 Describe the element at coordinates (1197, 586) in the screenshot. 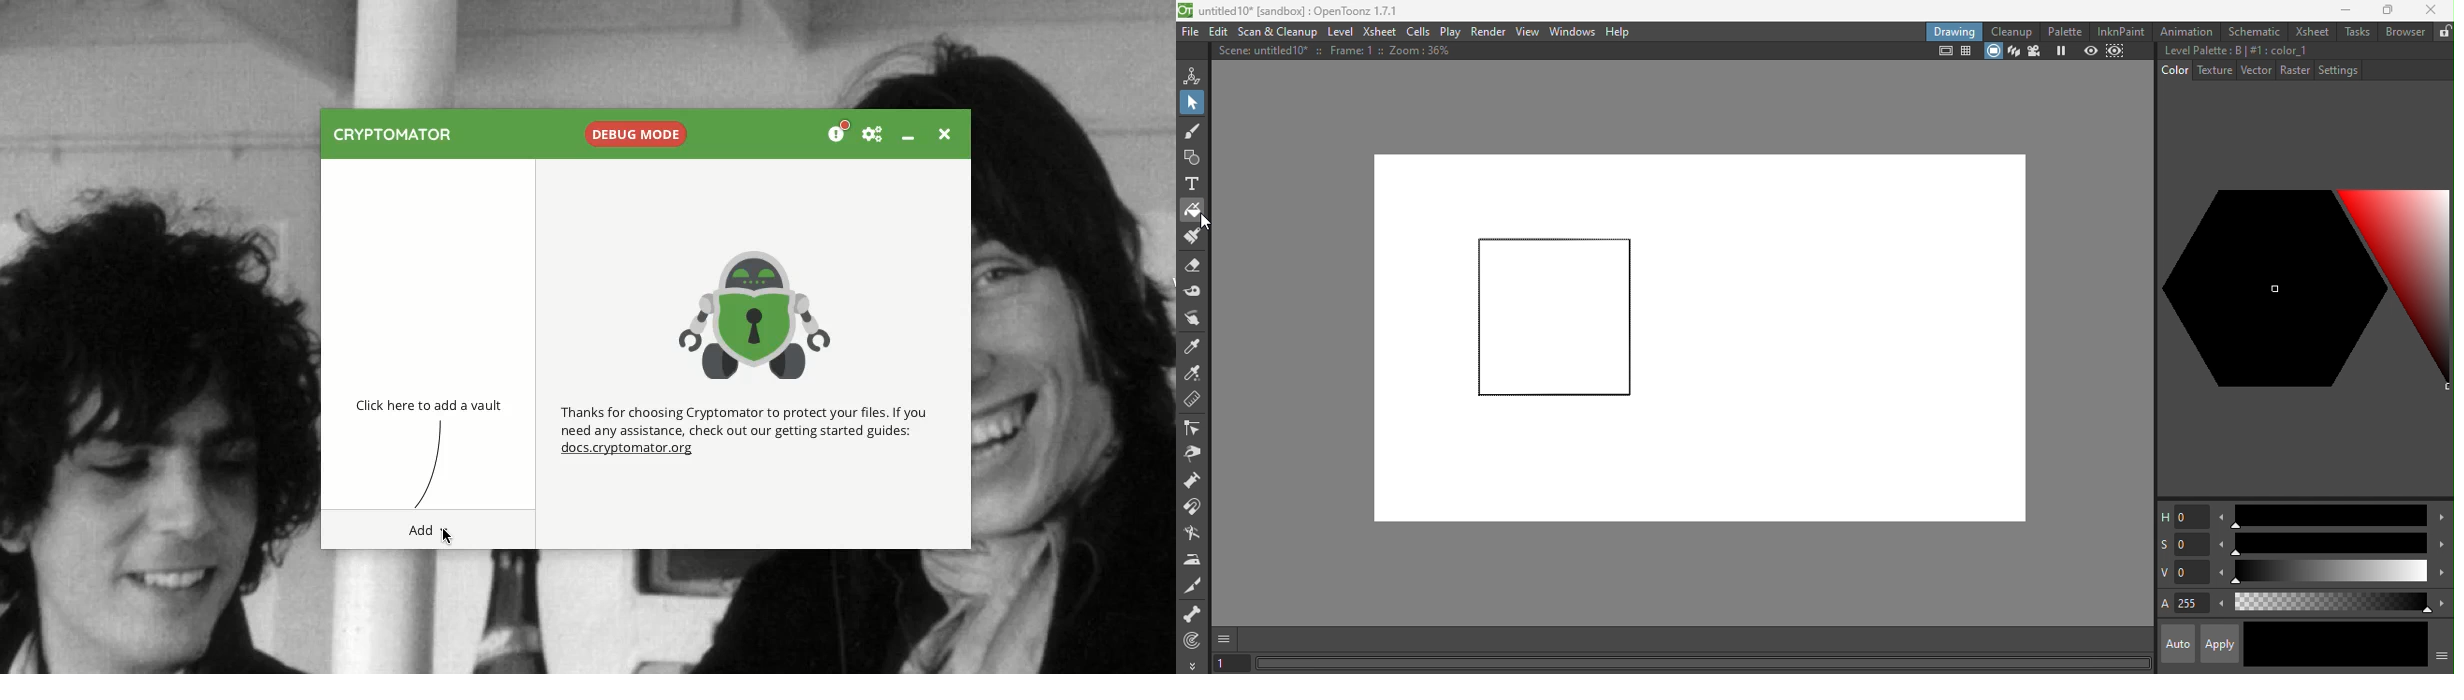

I see `Cutter tool` at that location.